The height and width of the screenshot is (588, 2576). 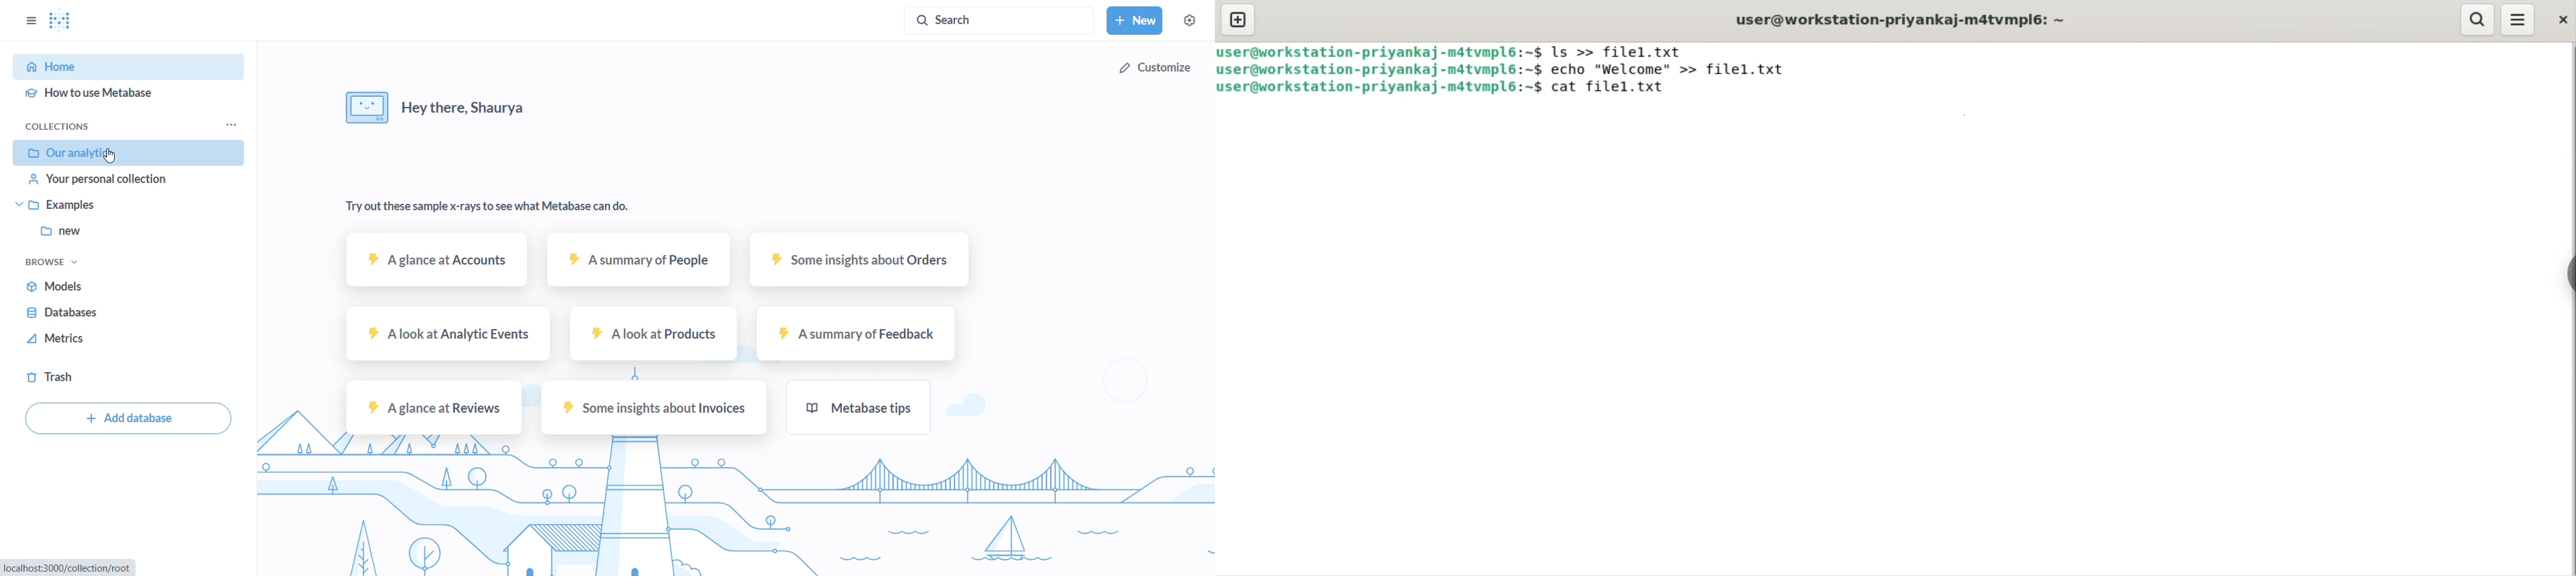 What do you see at coordinates (127, 95) in the screenshot?
I see `how to use metabase` at bounding box center [127, 95].